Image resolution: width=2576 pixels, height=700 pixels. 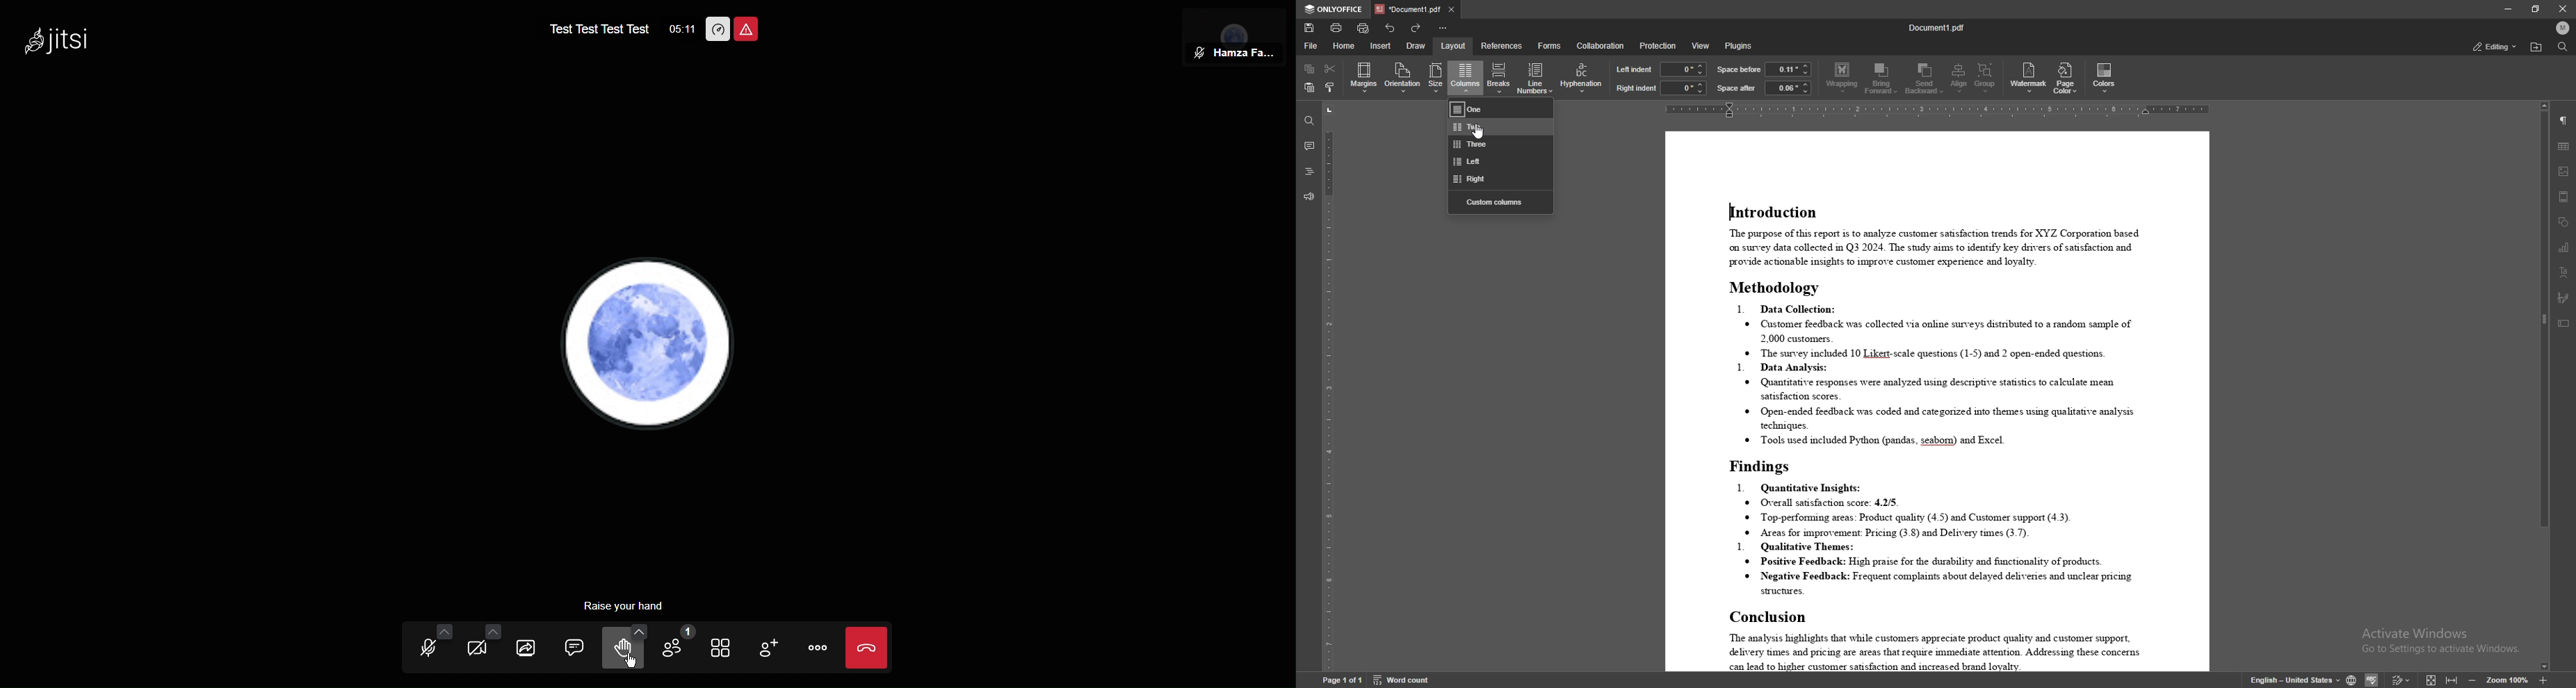 What do you see at coordinates (1309, 197) in the screenshot?
I see `feedback` at bounding box center [1309, 197].